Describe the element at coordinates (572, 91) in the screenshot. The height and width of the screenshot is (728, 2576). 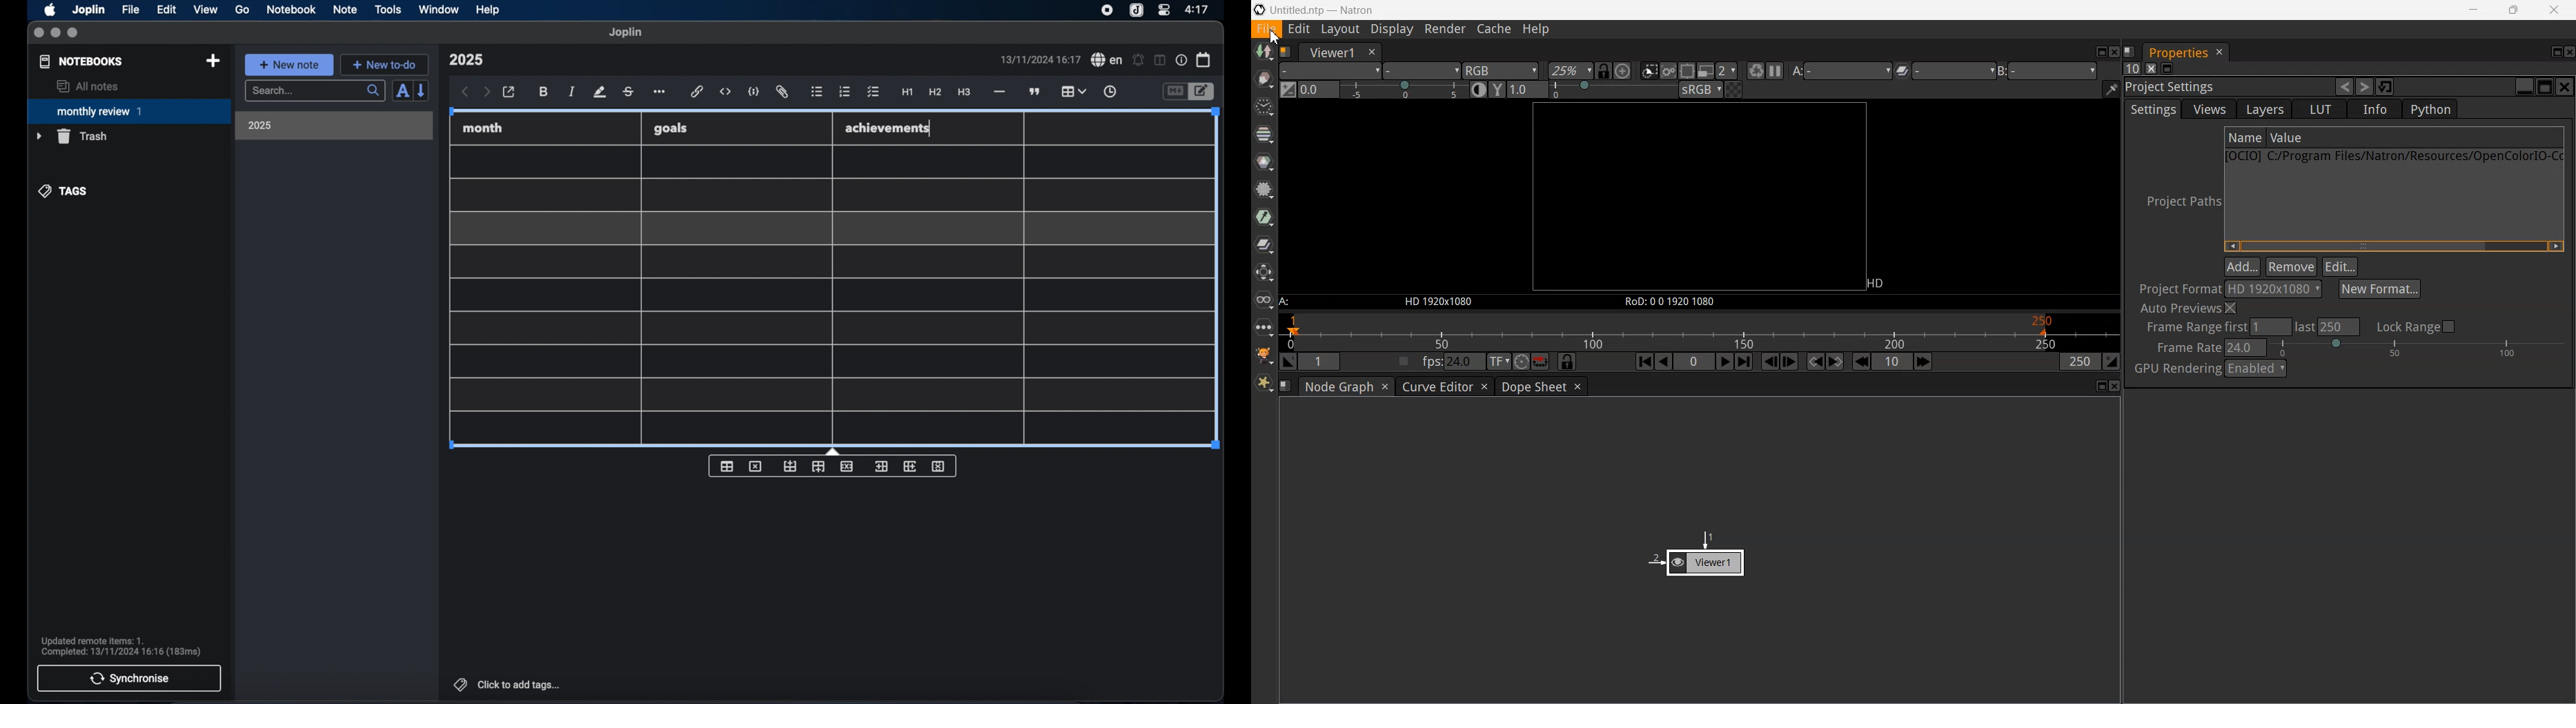
I see `italic` at that location.